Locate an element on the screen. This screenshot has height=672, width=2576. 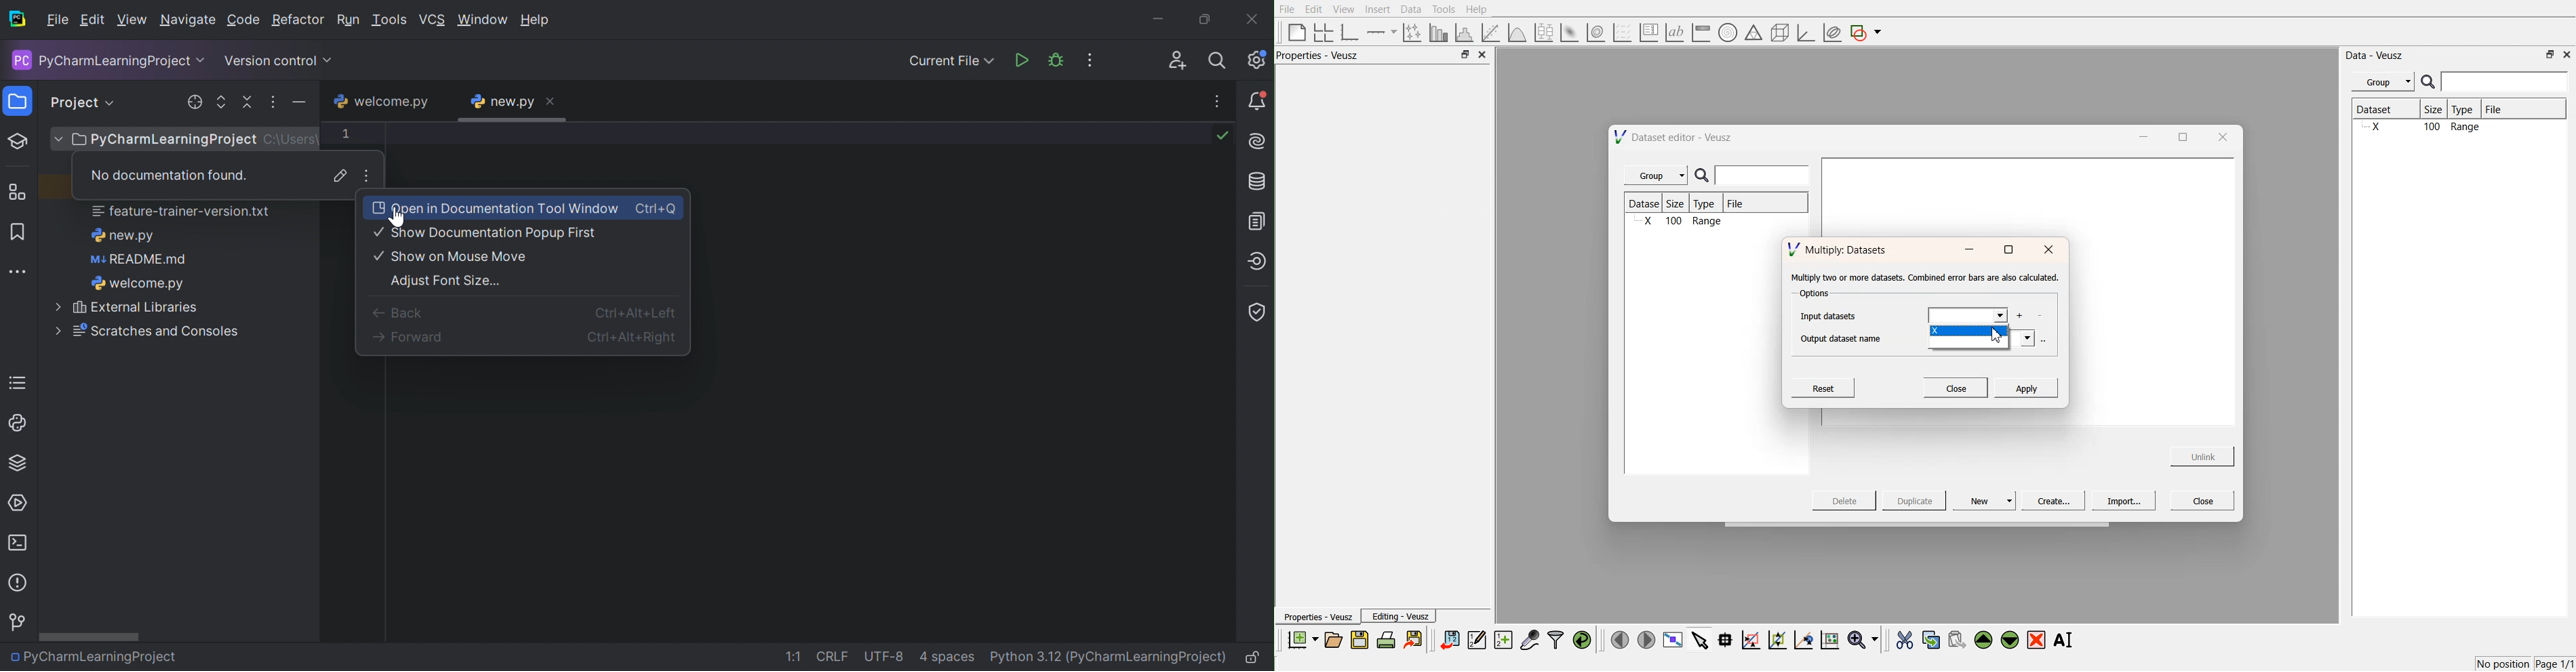
Restore down is located at coordinates (1210, 21).